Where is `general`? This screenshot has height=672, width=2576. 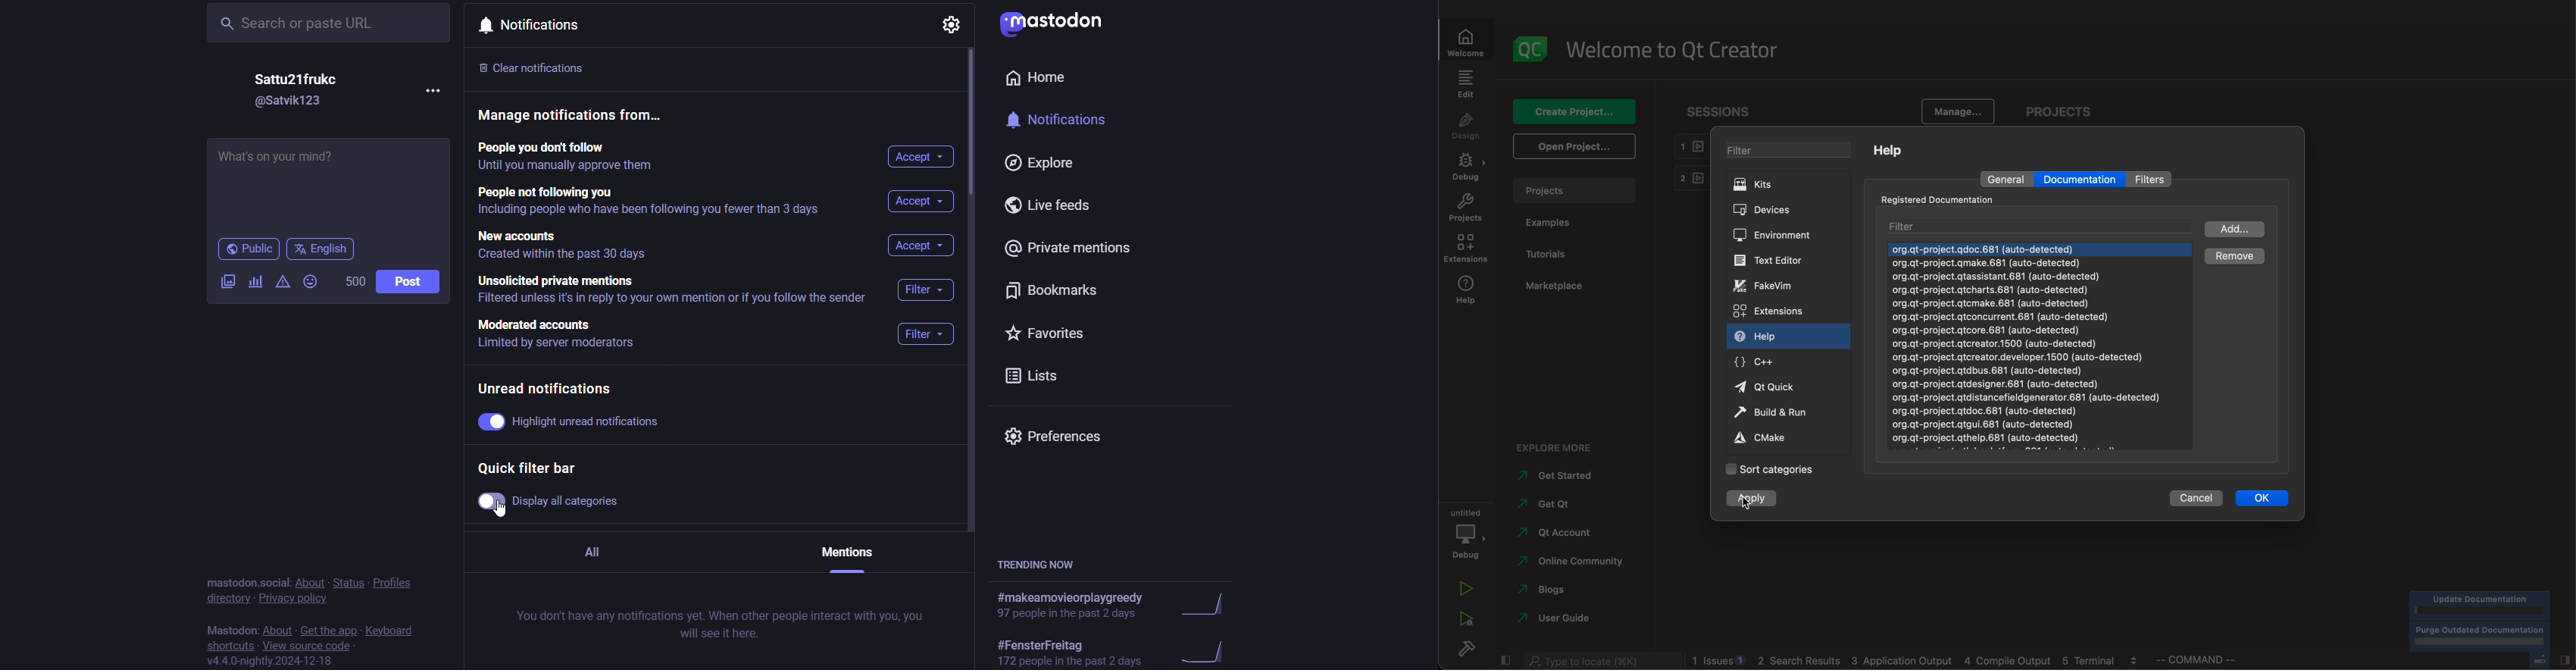
general is located at coordinates (2005, 180).